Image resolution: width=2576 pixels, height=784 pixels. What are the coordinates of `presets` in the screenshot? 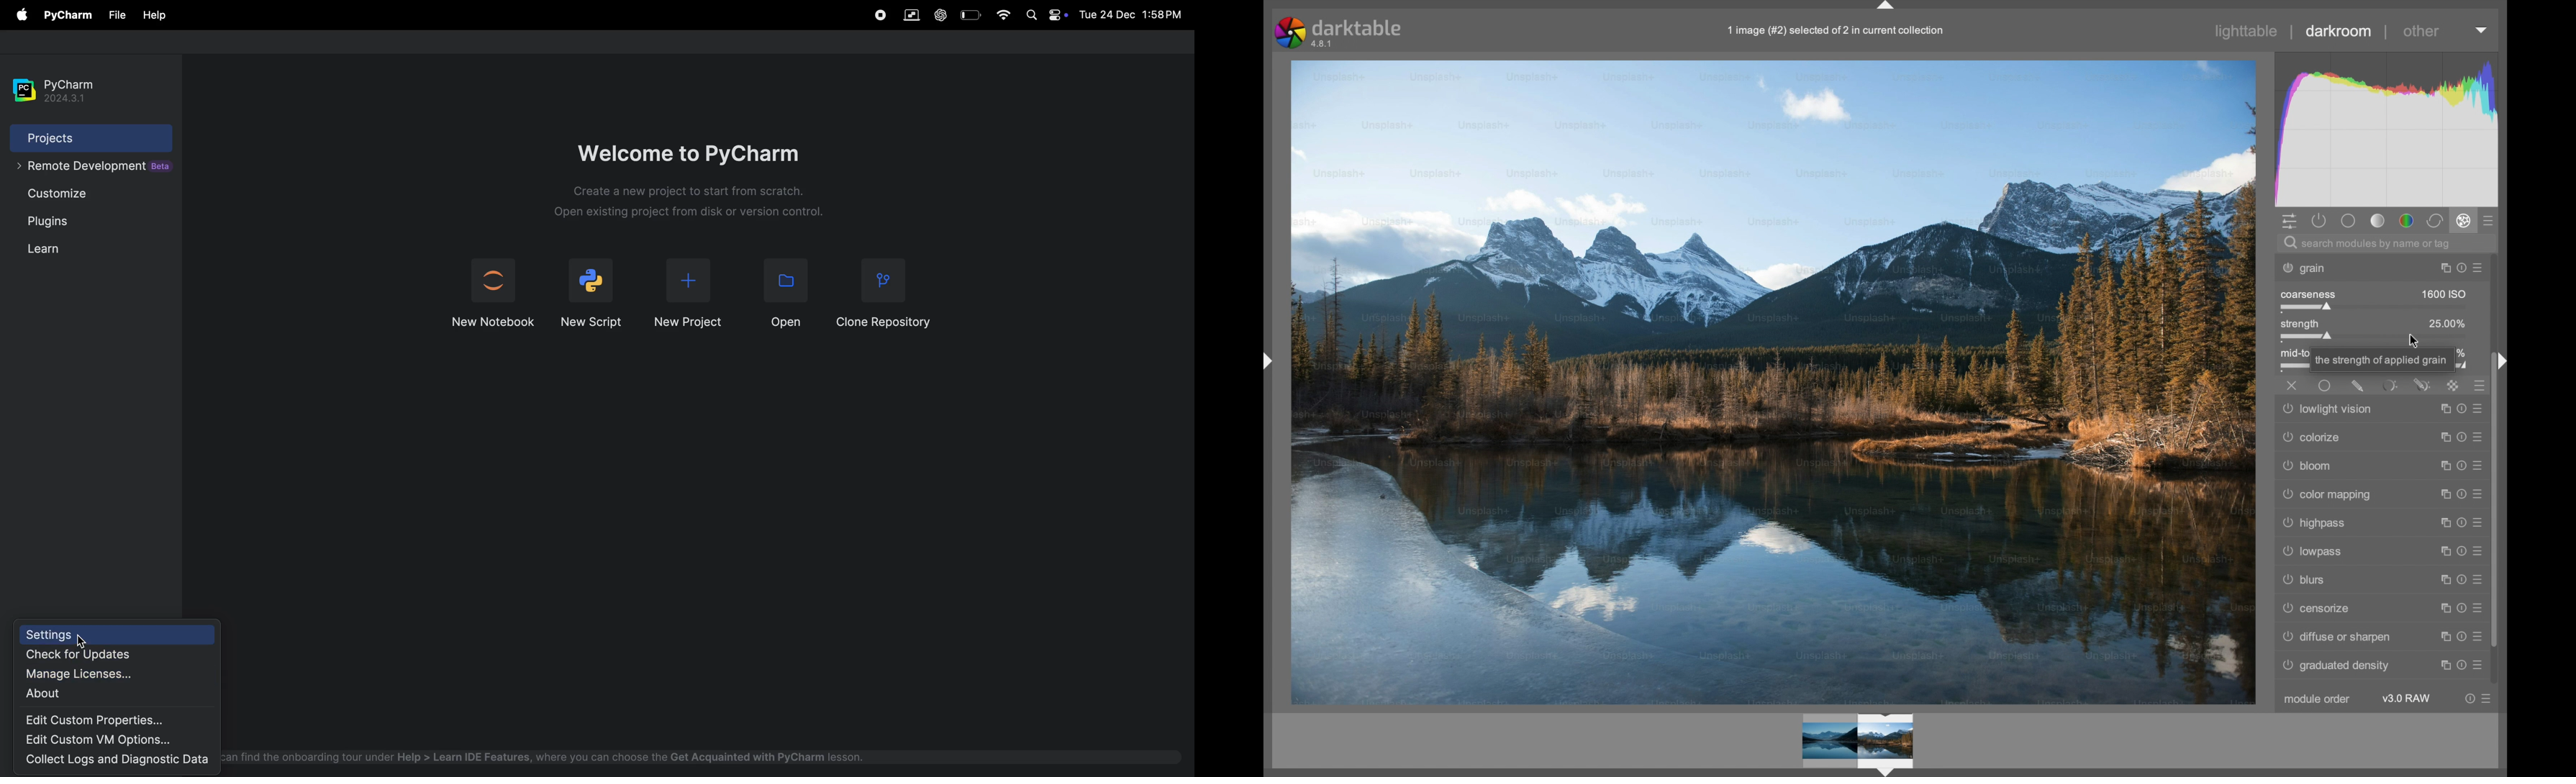 It's located at (2480, 267).